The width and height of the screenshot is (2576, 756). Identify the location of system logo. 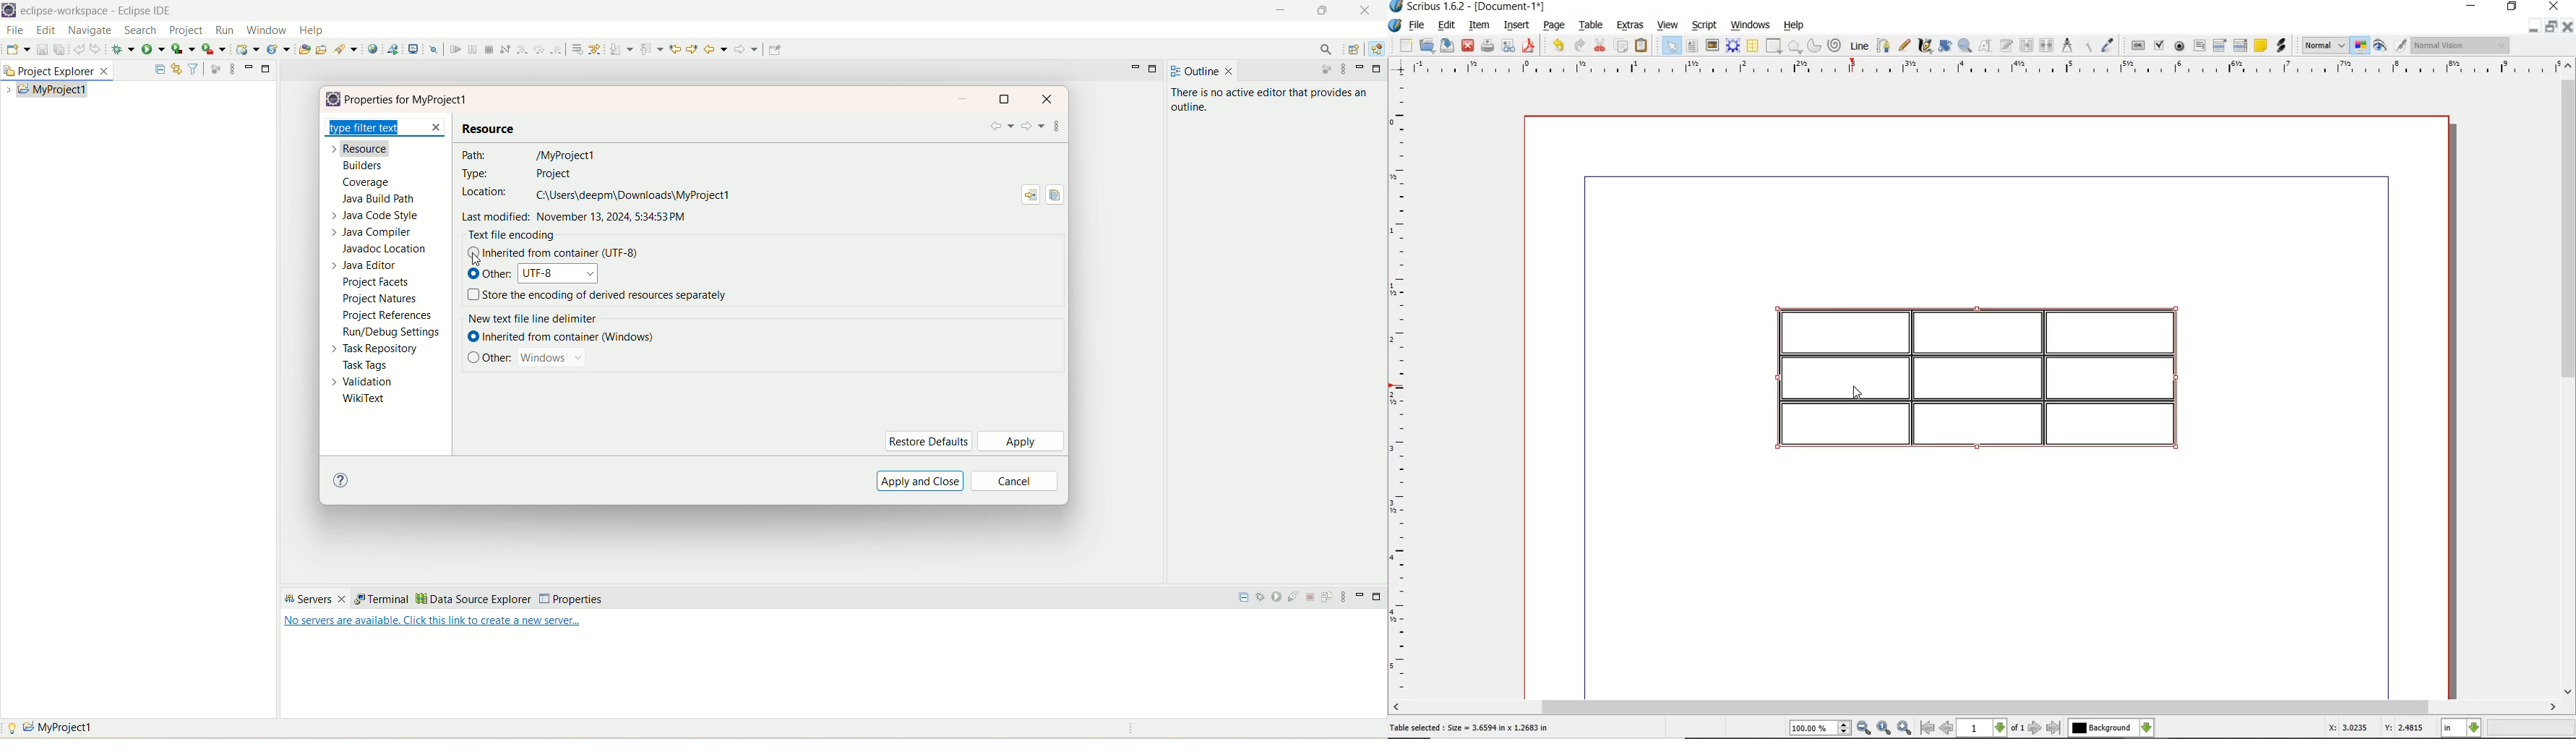
(1396, 25).